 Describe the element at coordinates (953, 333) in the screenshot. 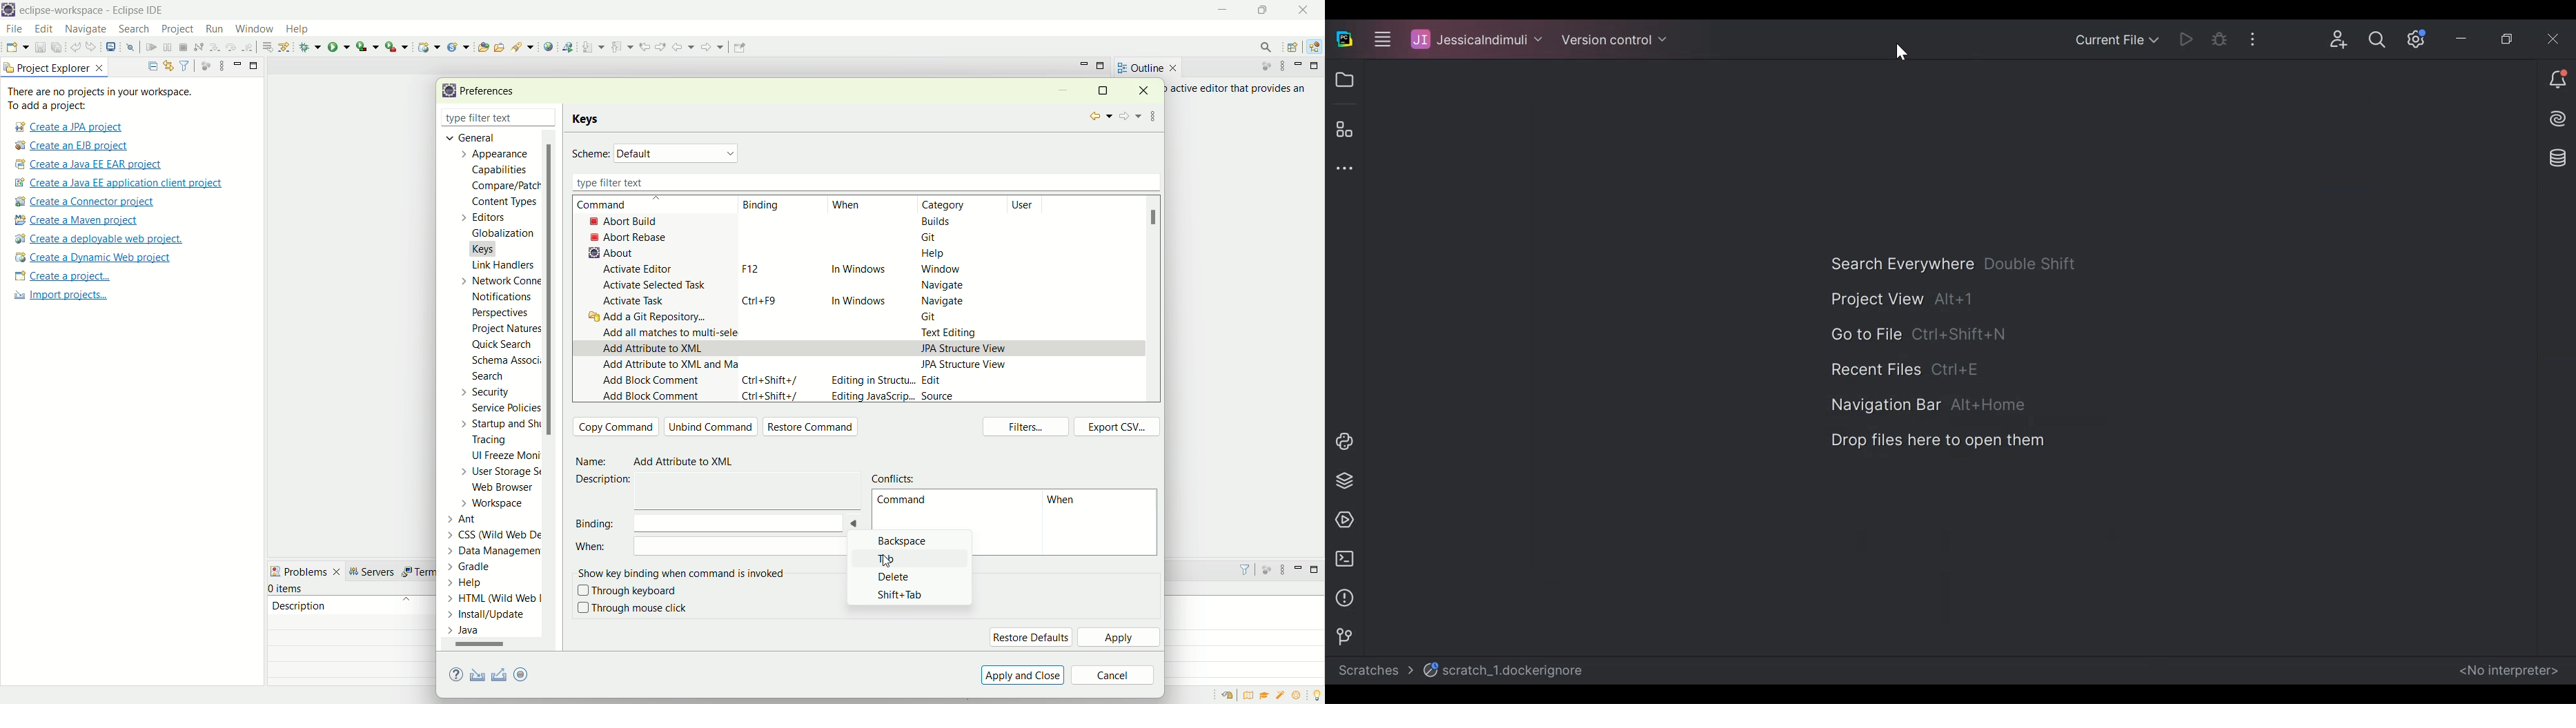

I see `text editing` at that location.